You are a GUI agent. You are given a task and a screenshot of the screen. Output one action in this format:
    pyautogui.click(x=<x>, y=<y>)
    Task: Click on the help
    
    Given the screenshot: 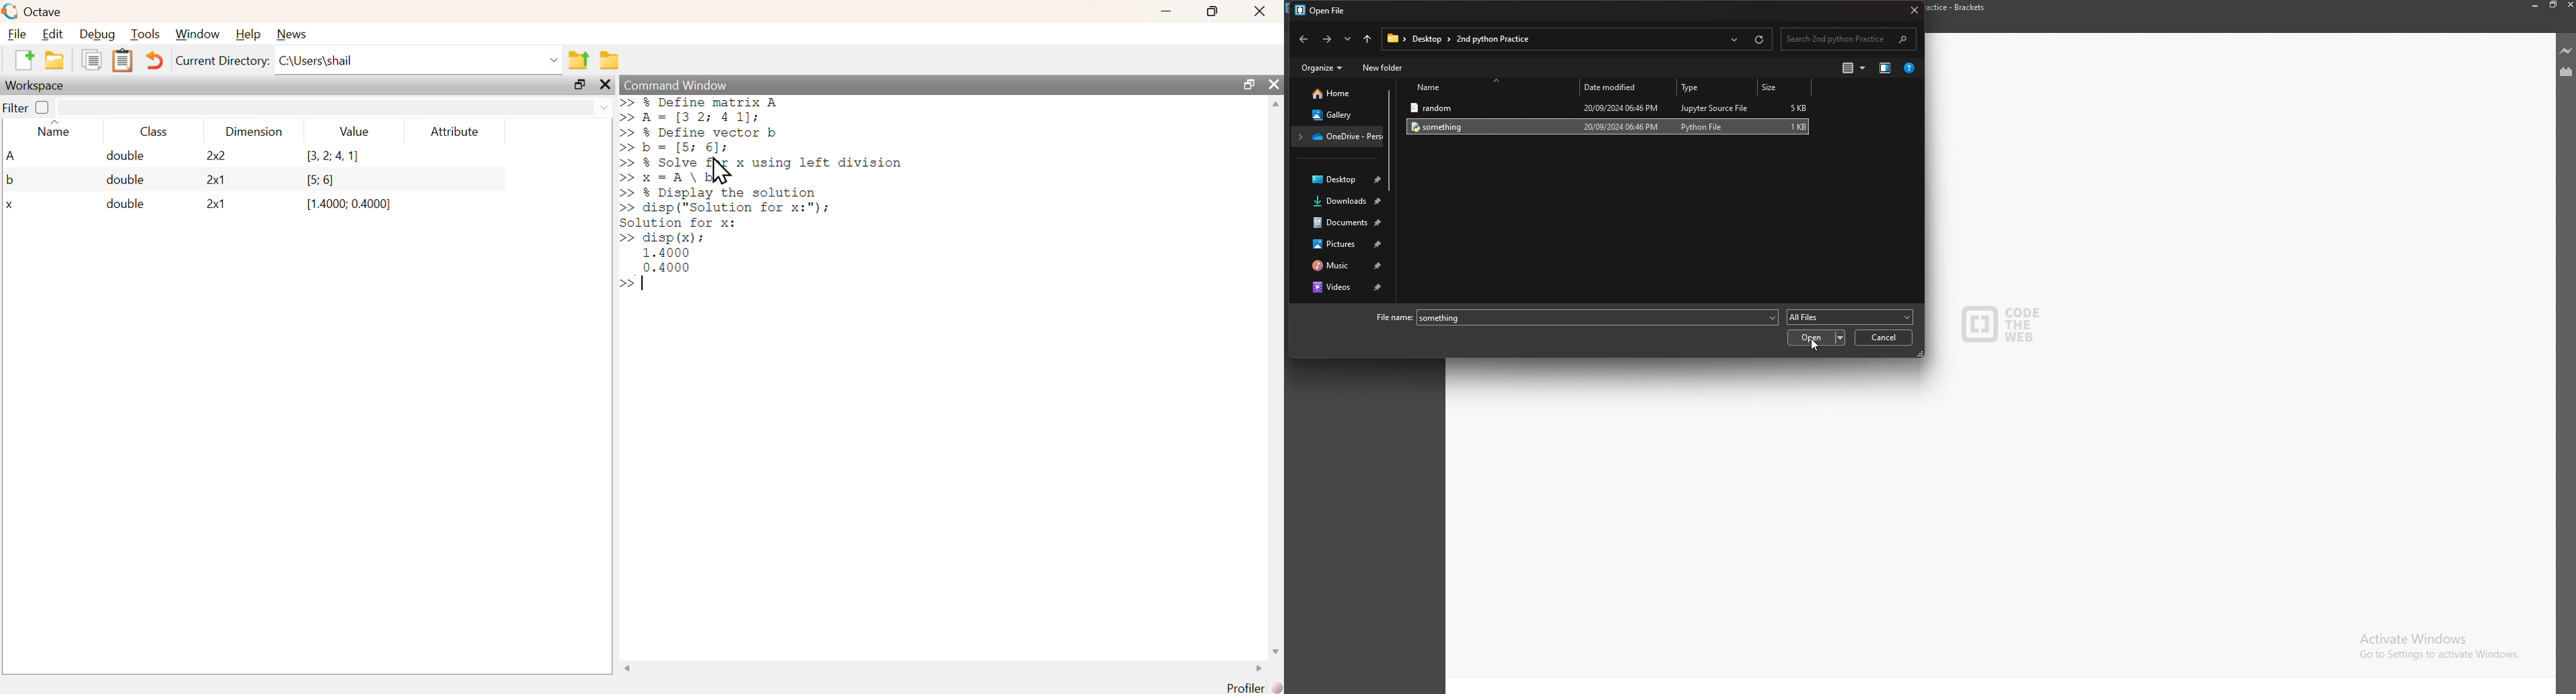 What is the action you would take?
    pyautogui.click(x=1910, y=68)
    